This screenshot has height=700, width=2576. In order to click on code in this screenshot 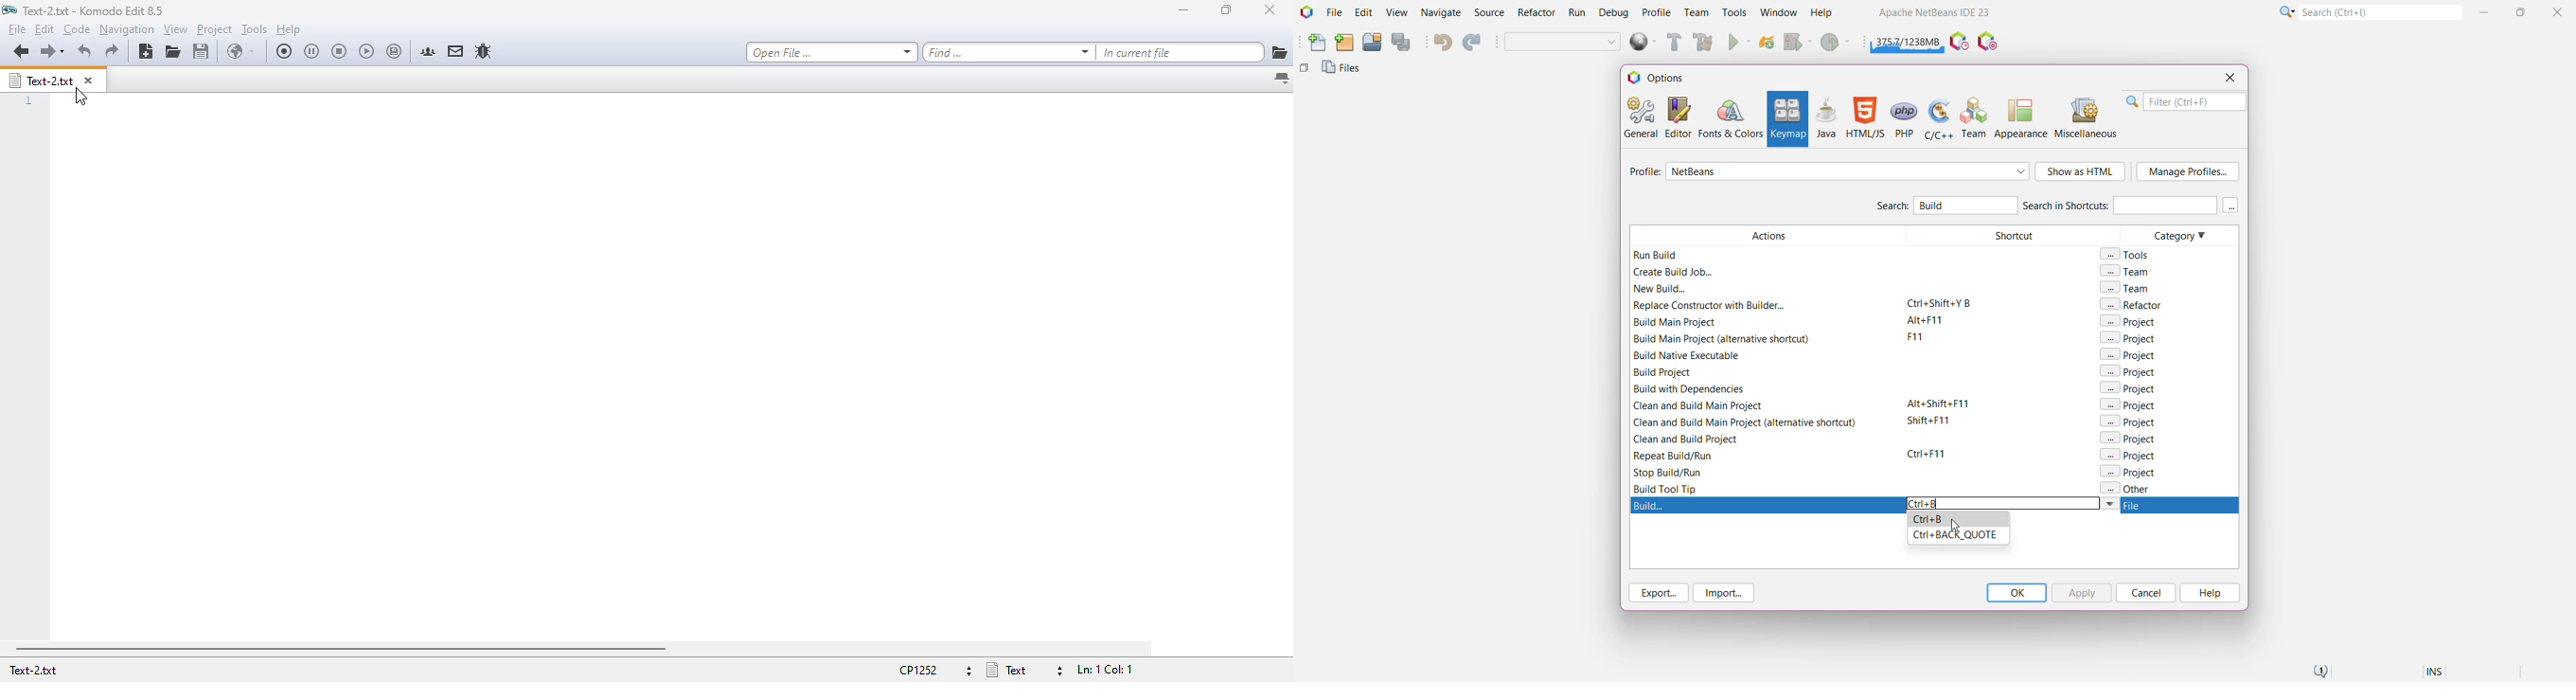, I will do `click(77, 29)`.